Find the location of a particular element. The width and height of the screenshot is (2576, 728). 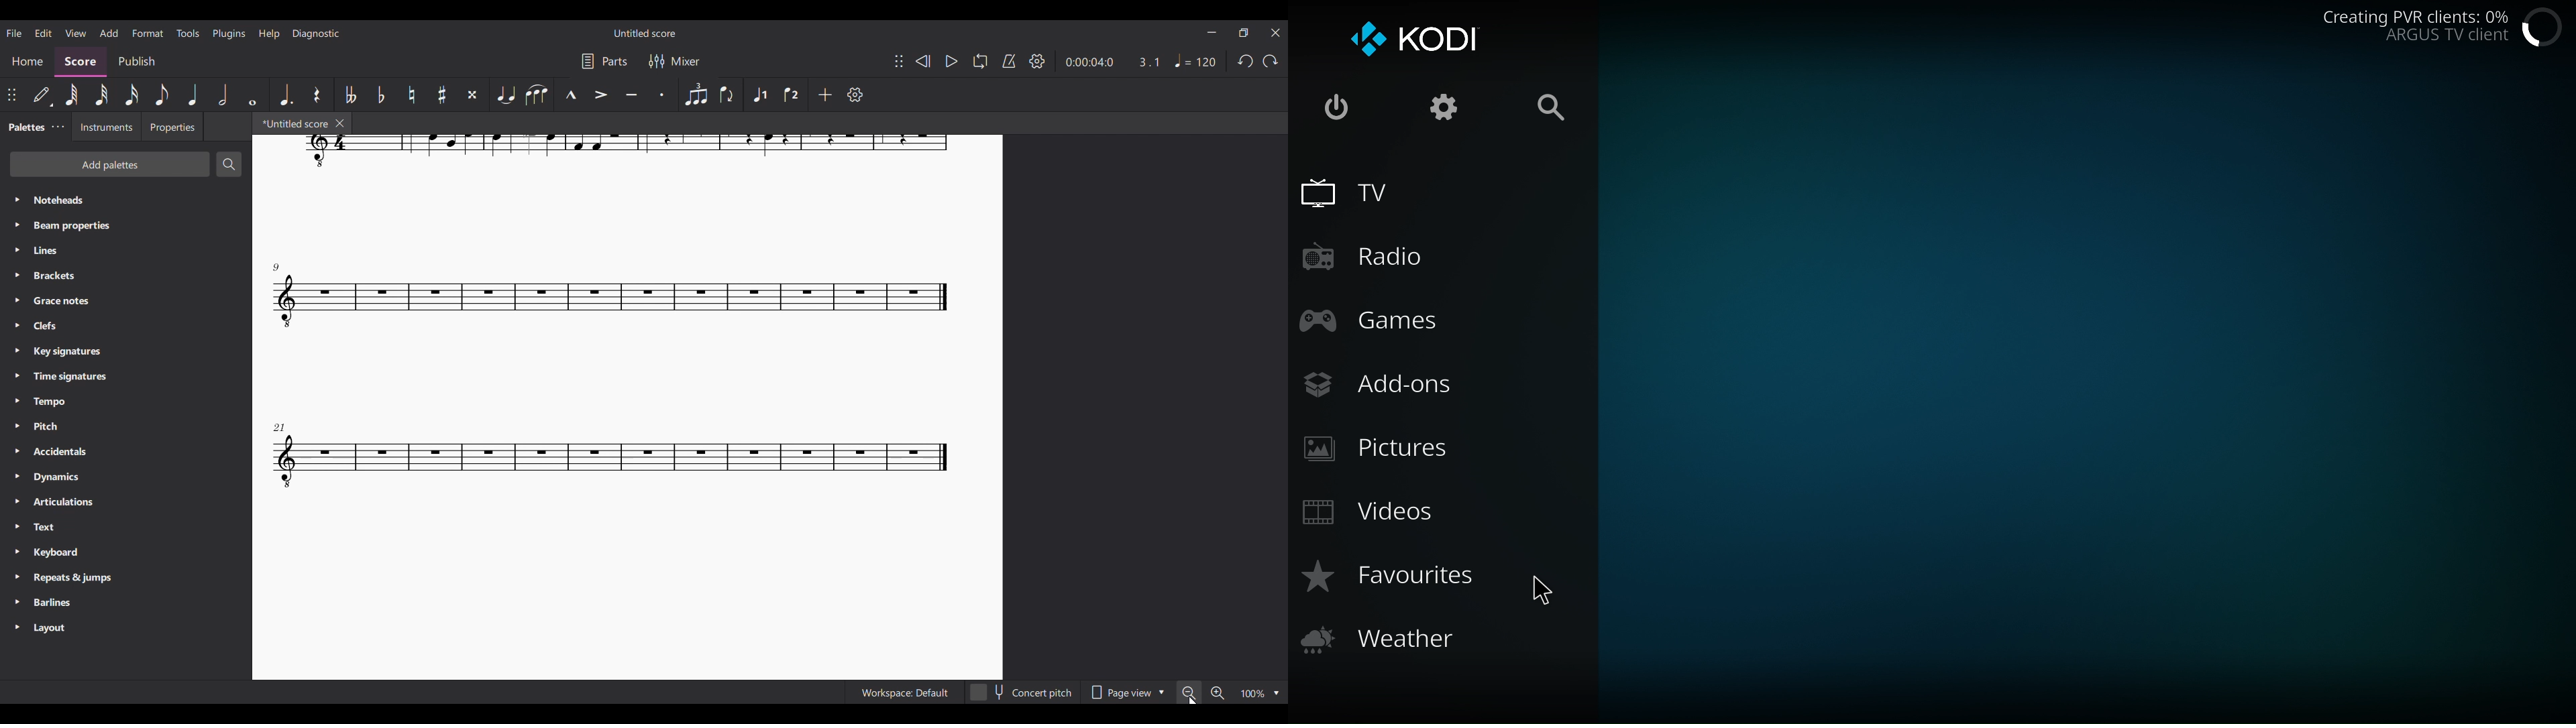

Edit menu is located at coordinates (44, 33).